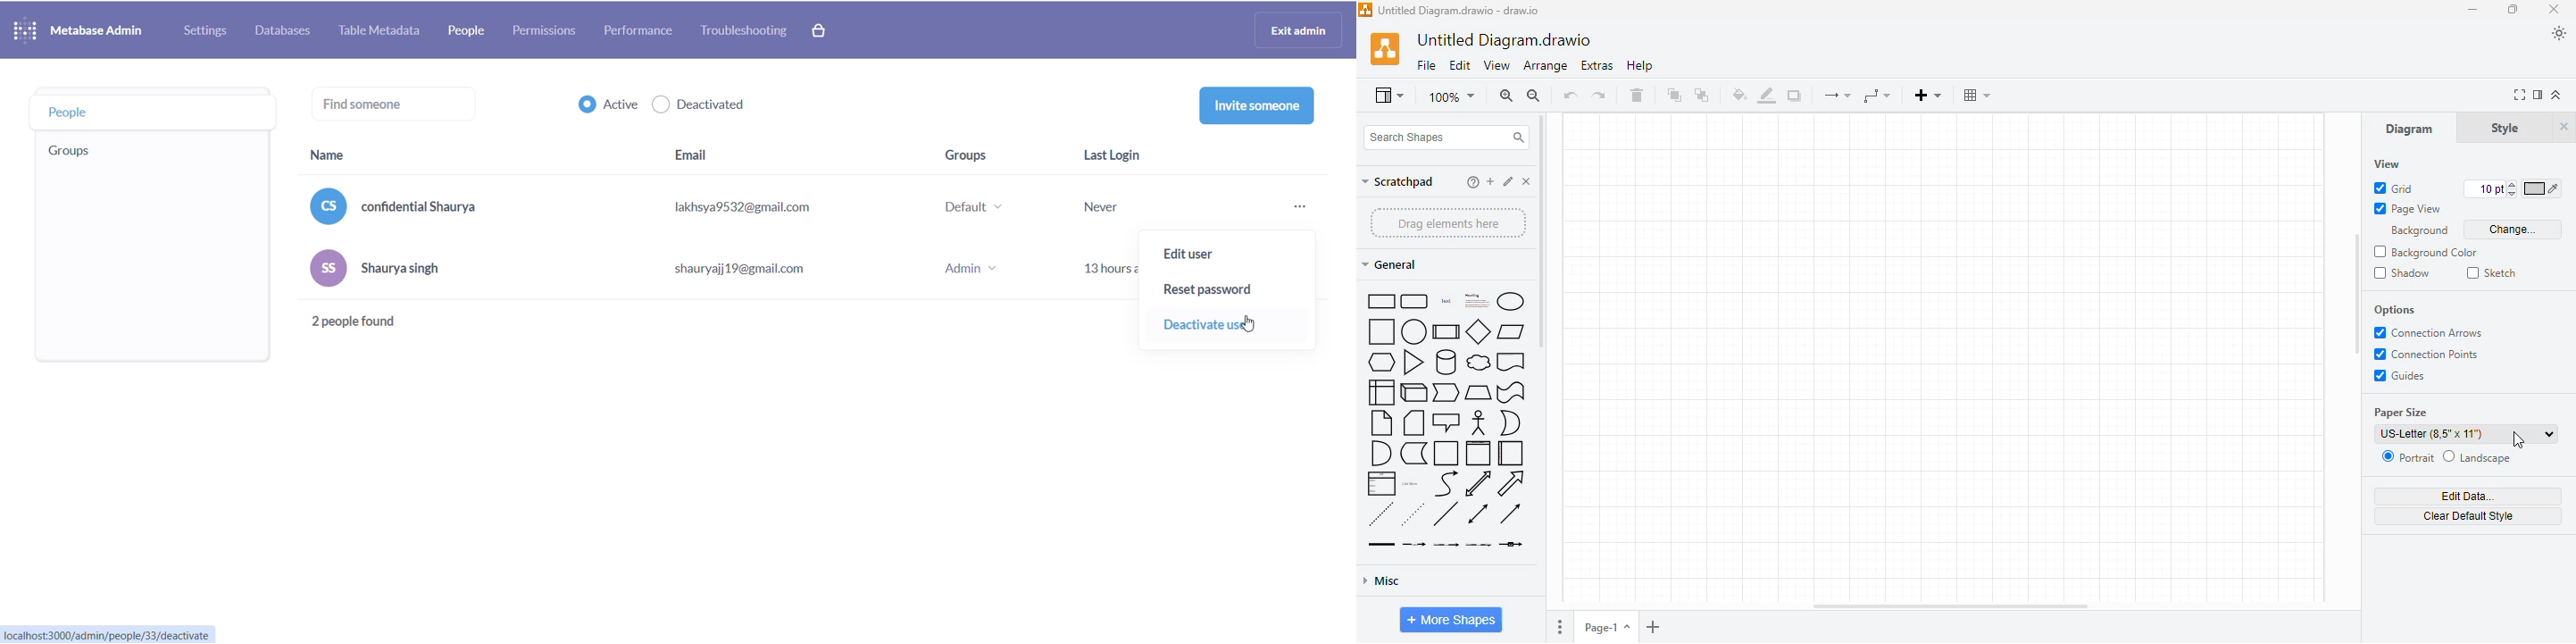 Image resolution: width=2576 pixels, height=644 pixels. Describe the element at coordinates (1413, 422) in the screenshot. I see `card` at that location.